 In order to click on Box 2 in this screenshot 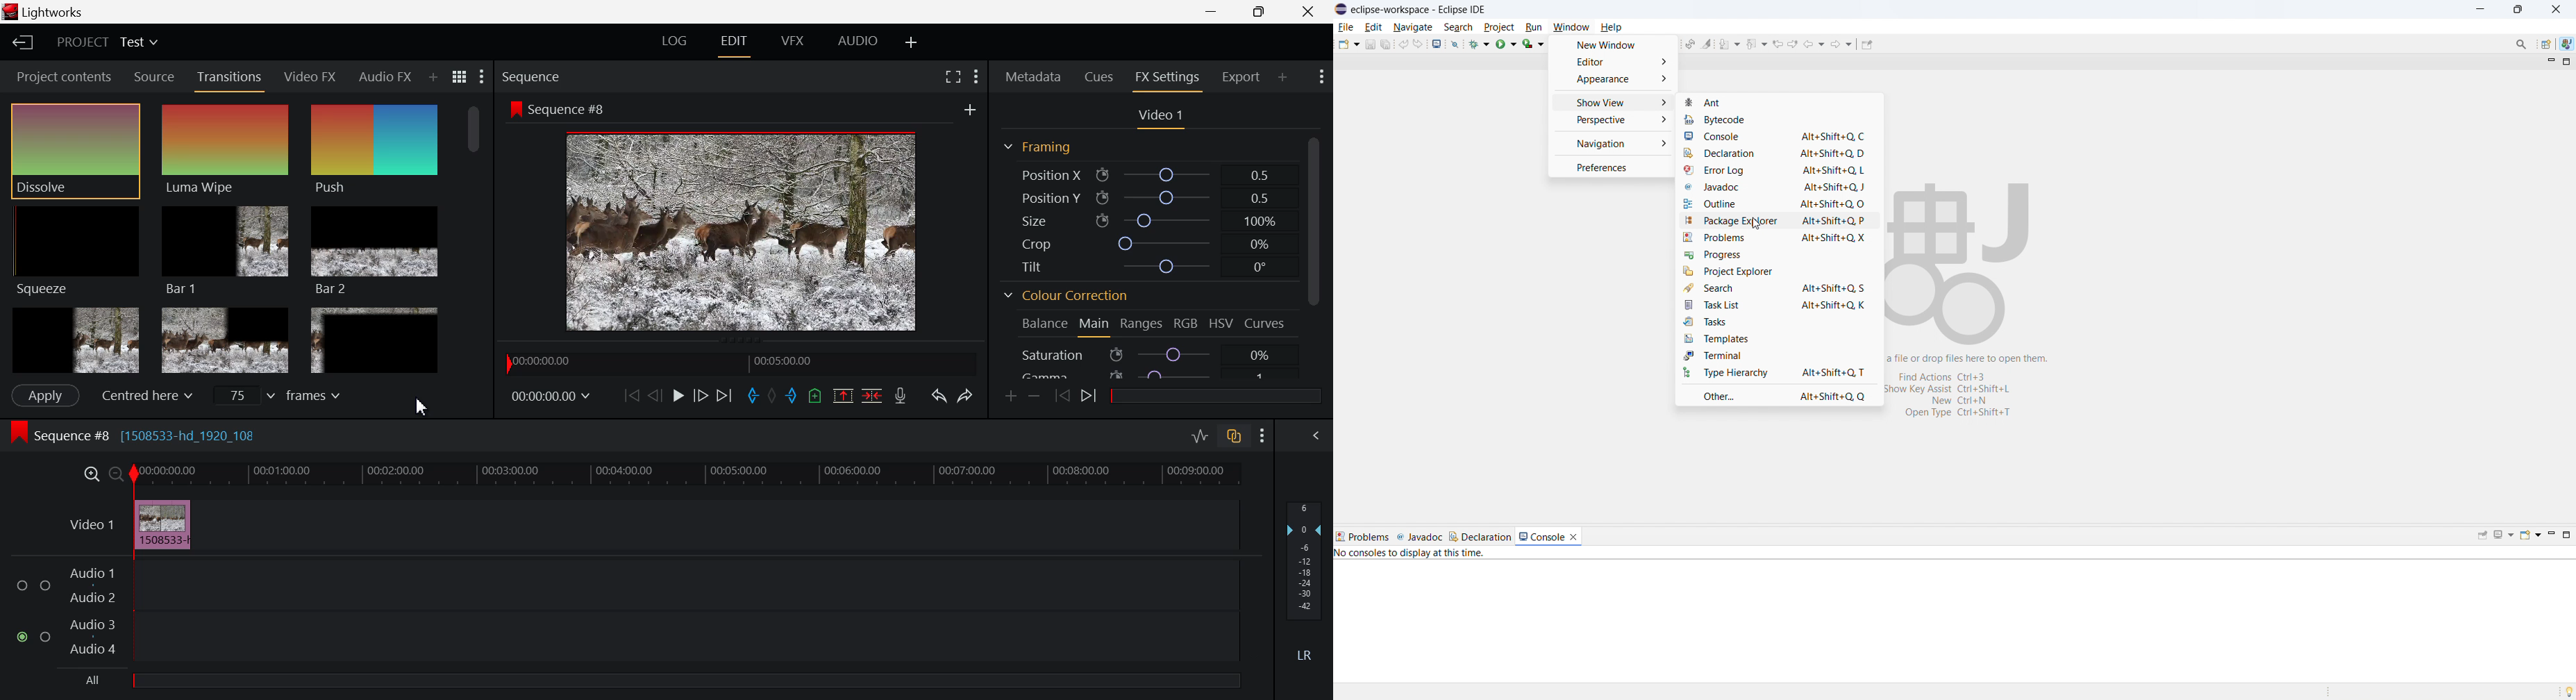, I will do `click(226, 340)`.